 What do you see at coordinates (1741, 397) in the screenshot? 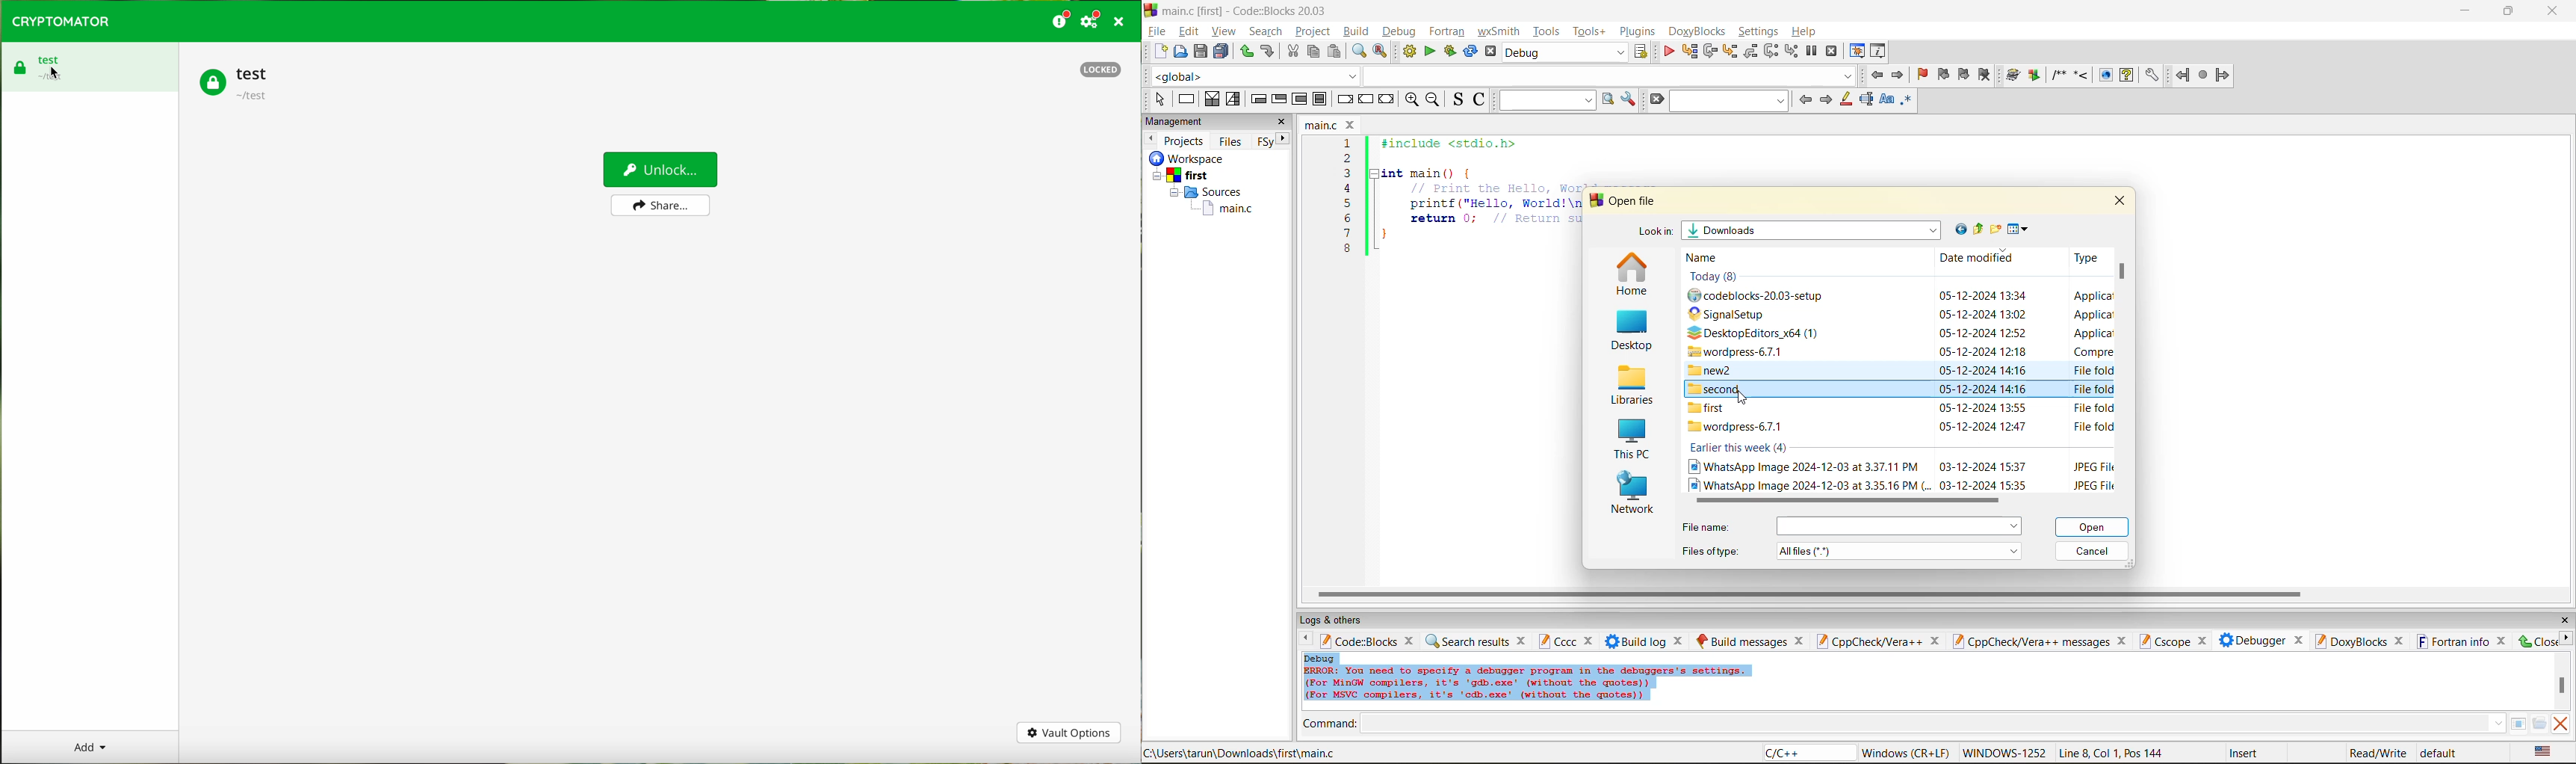
I see `cursor` at bounding box center [1741, 397].